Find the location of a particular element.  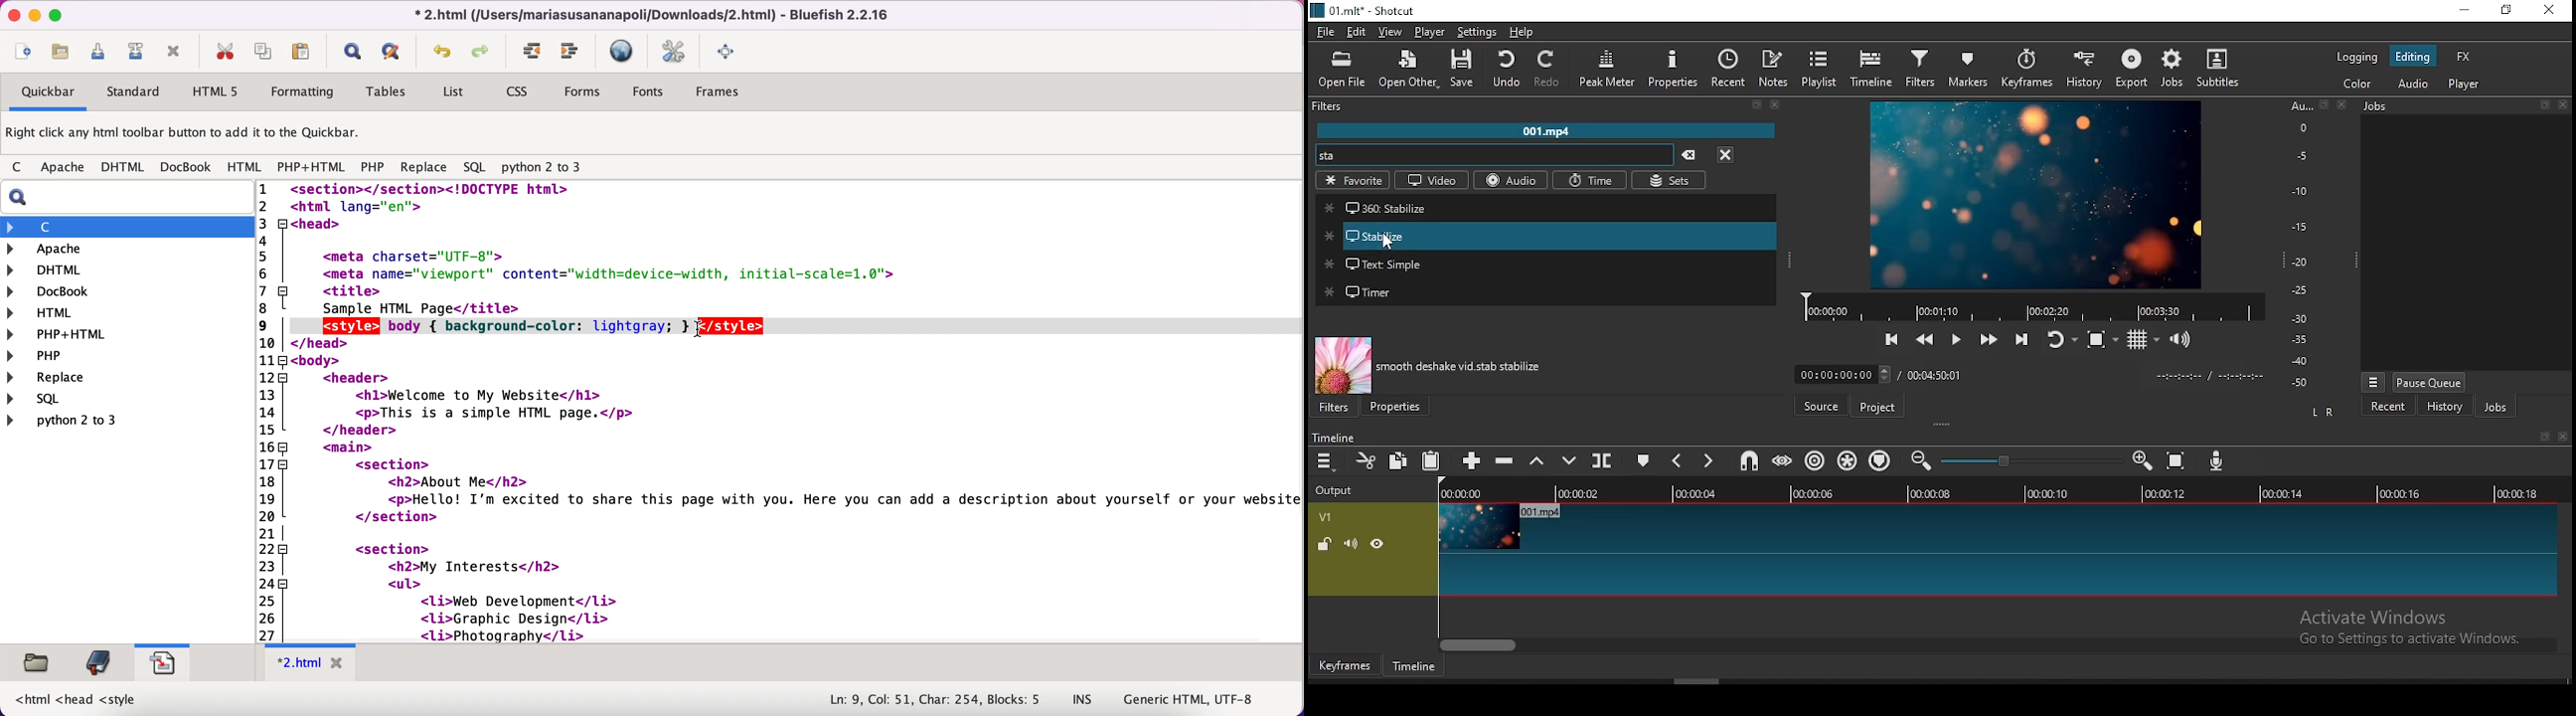

cursor is located at coordinates (1391, 246).